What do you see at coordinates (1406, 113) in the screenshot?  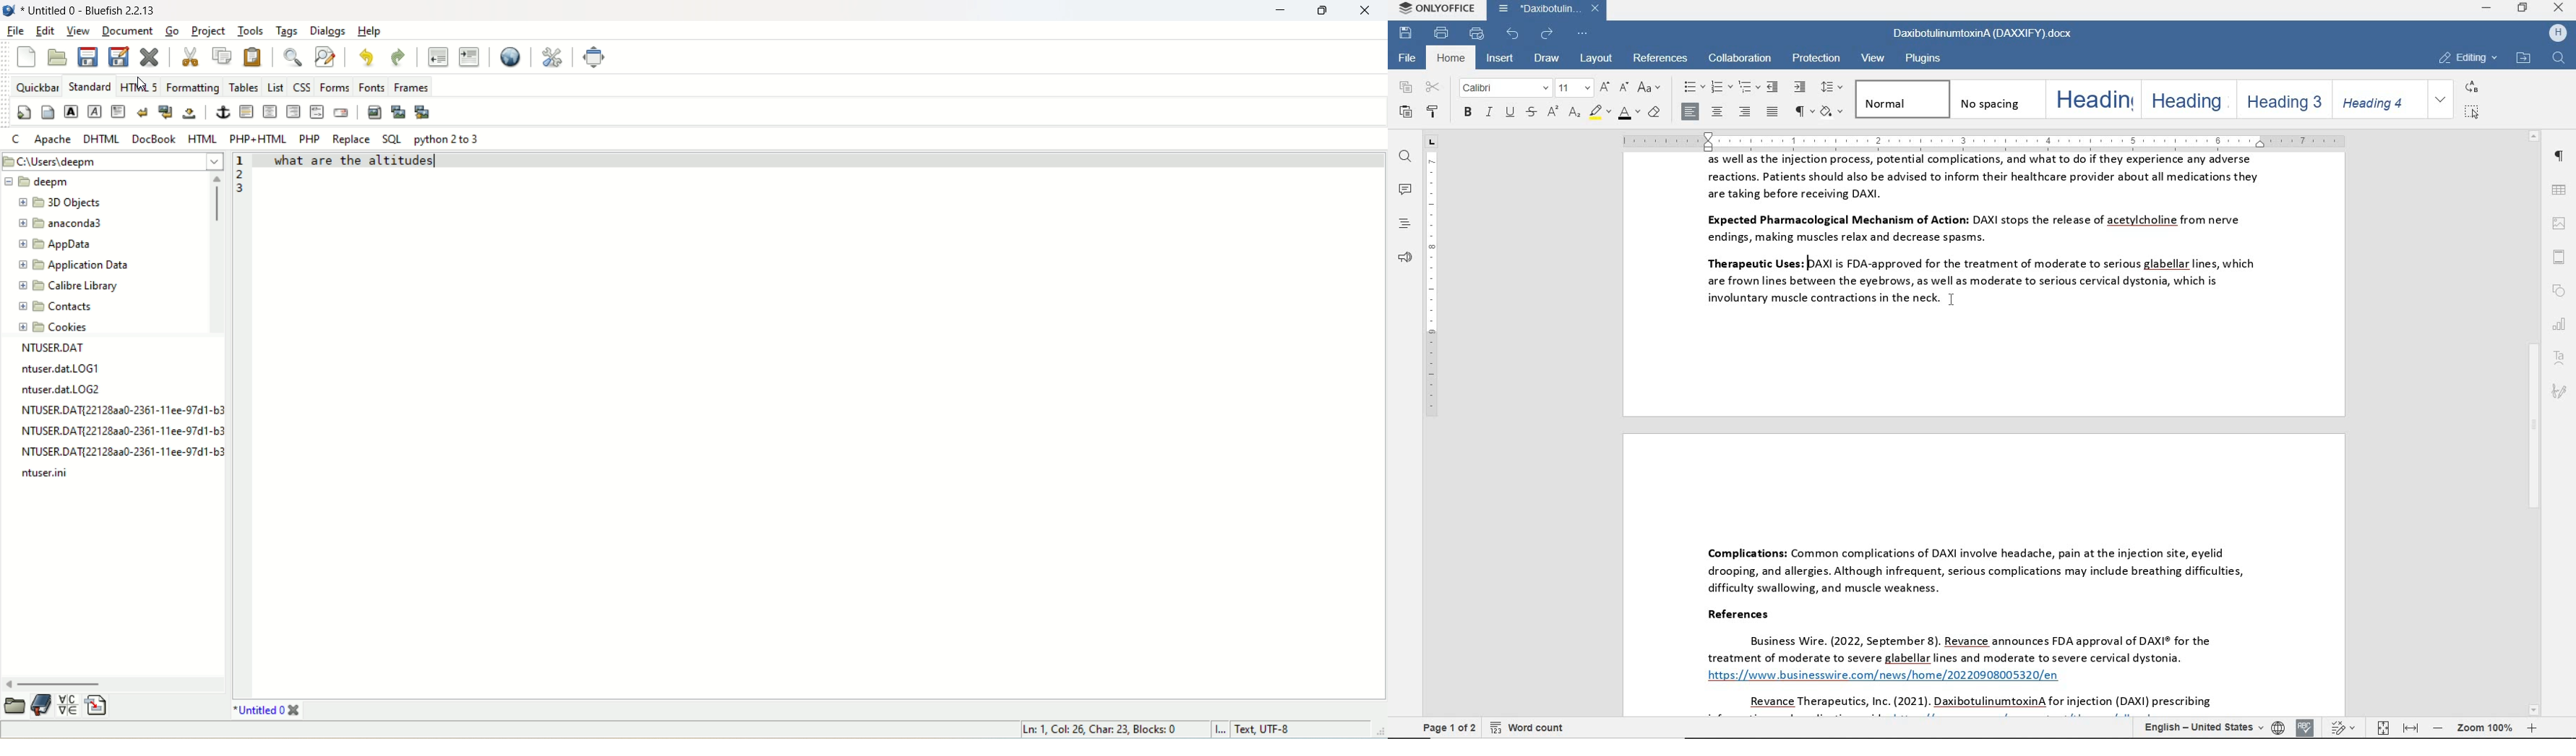 I see `paste` at bounding box center [1406, 113].